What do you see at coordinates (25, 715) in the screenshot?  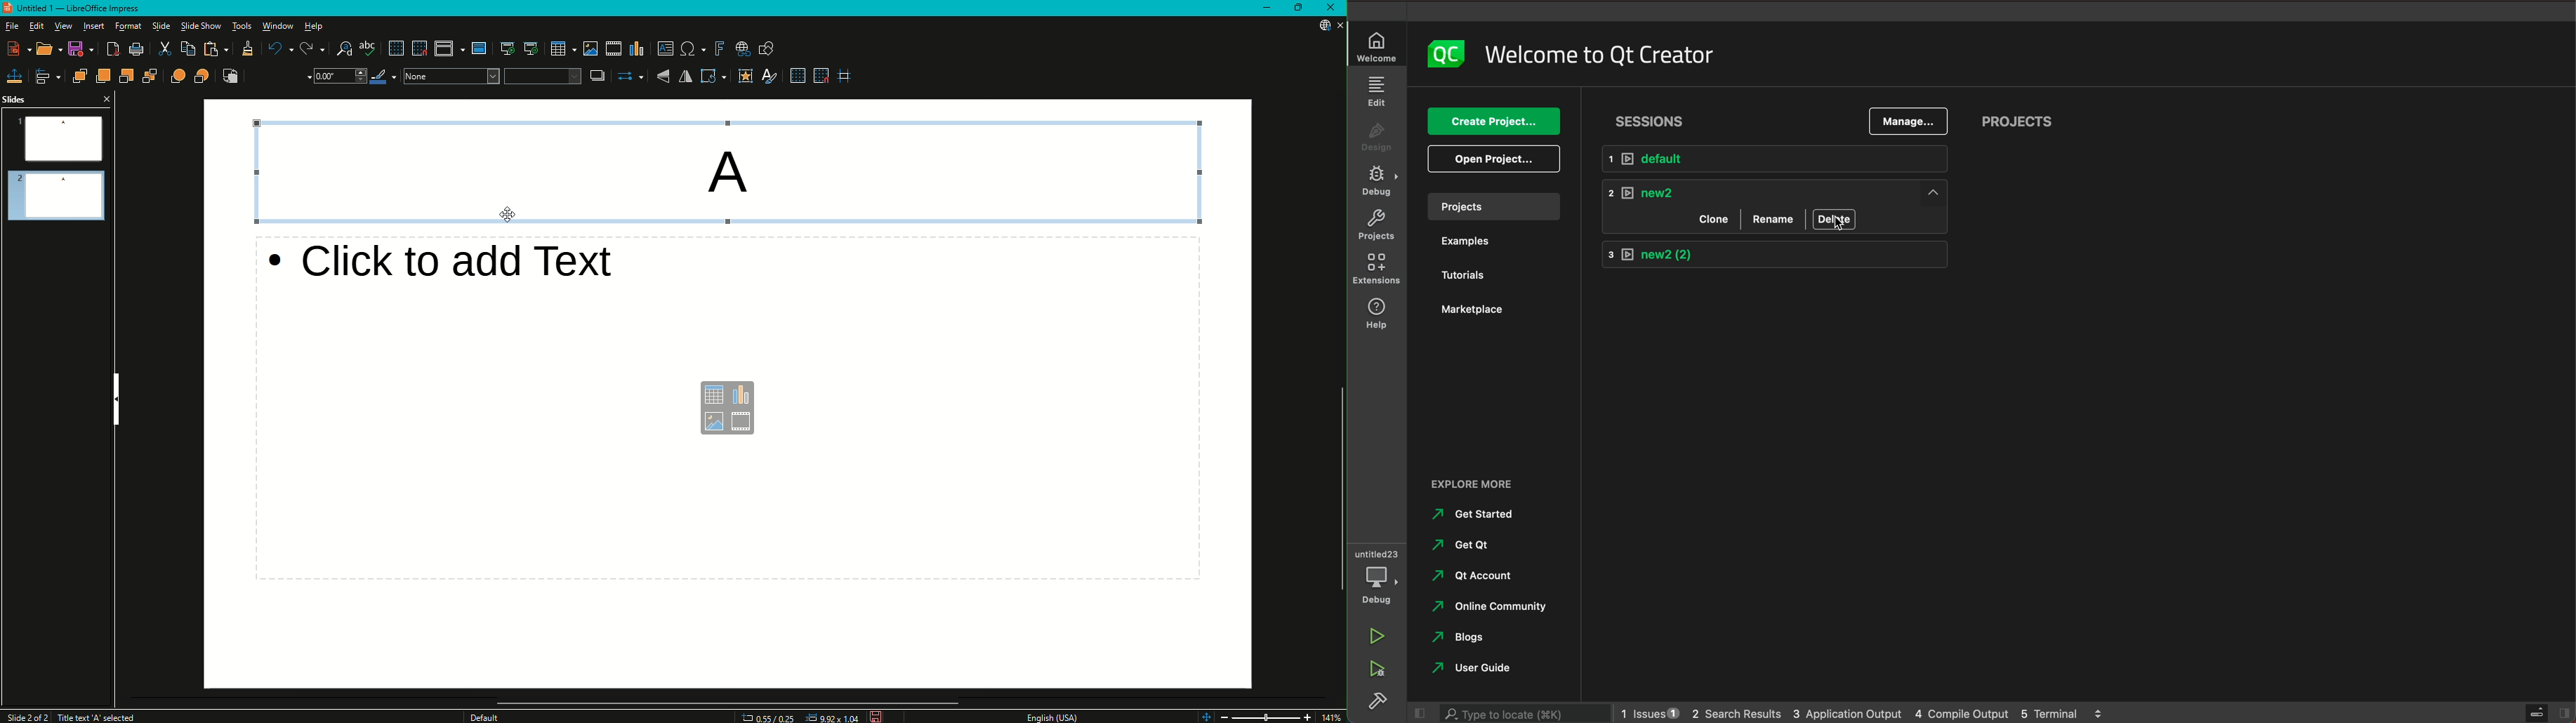 I see `Slide 1 of 2` at bounding box center [25, 715].